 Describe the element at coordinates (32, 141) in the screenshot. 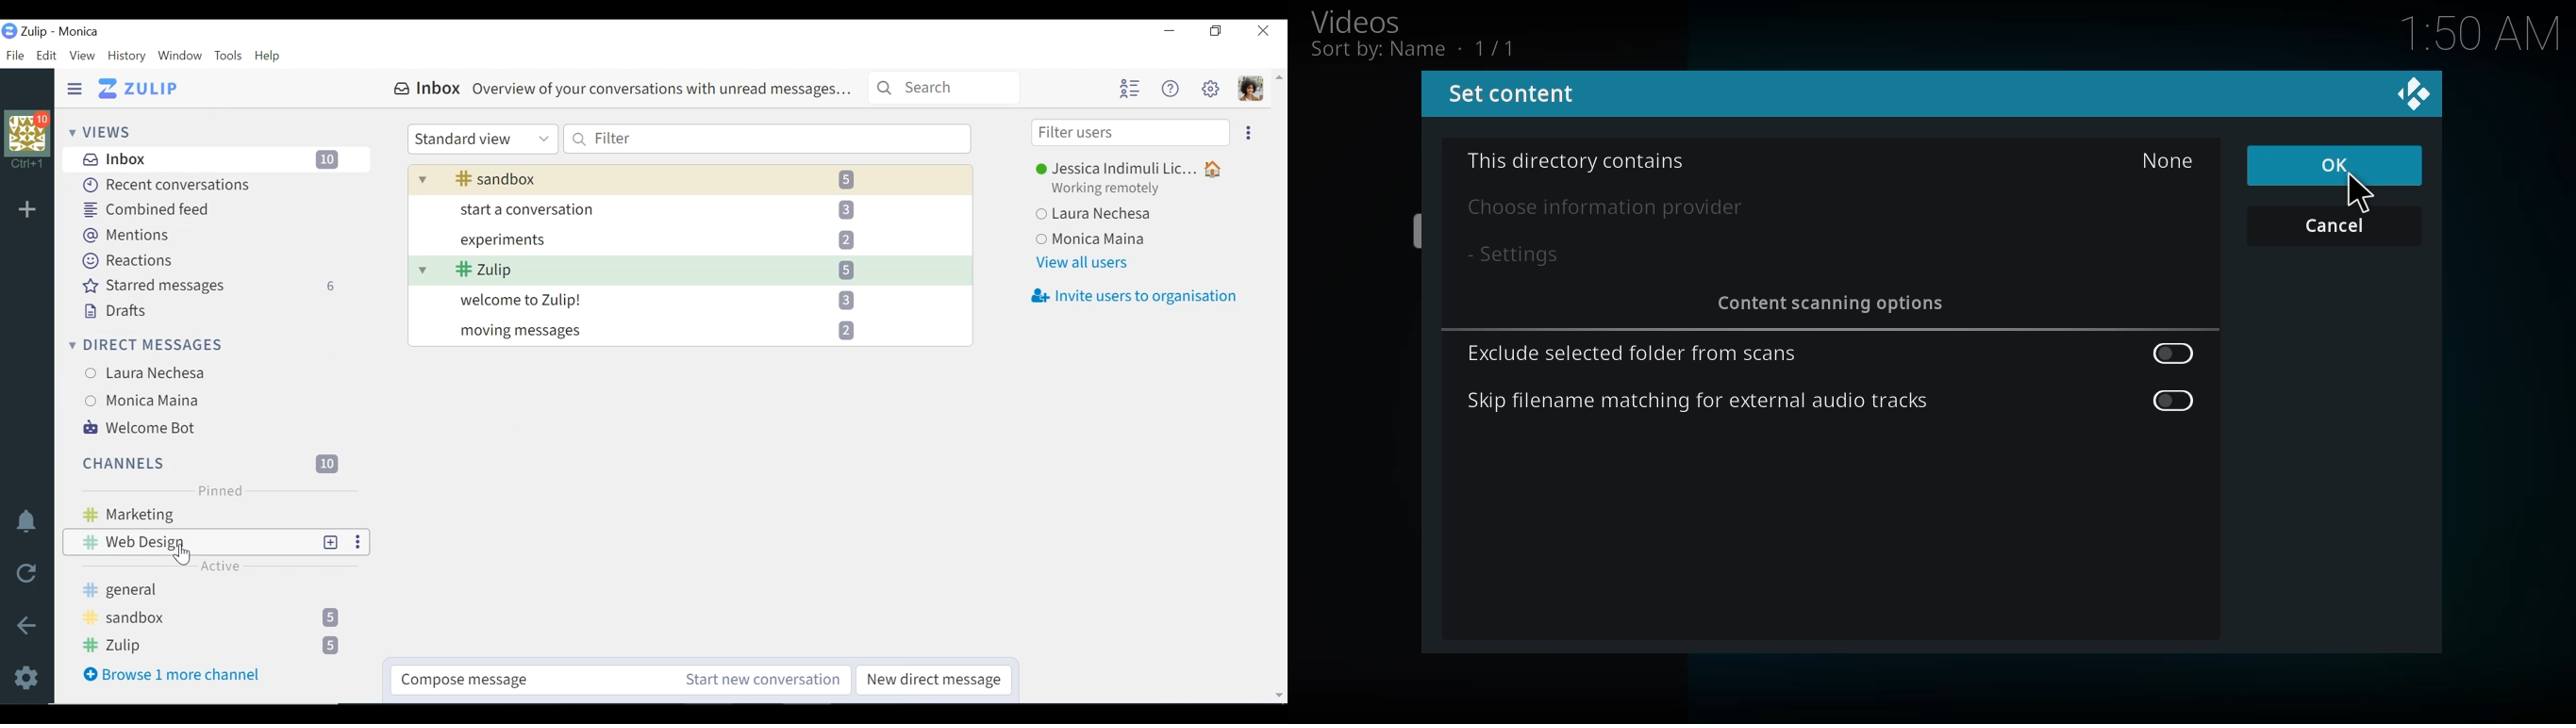

I see `Organisation profile` at that location.